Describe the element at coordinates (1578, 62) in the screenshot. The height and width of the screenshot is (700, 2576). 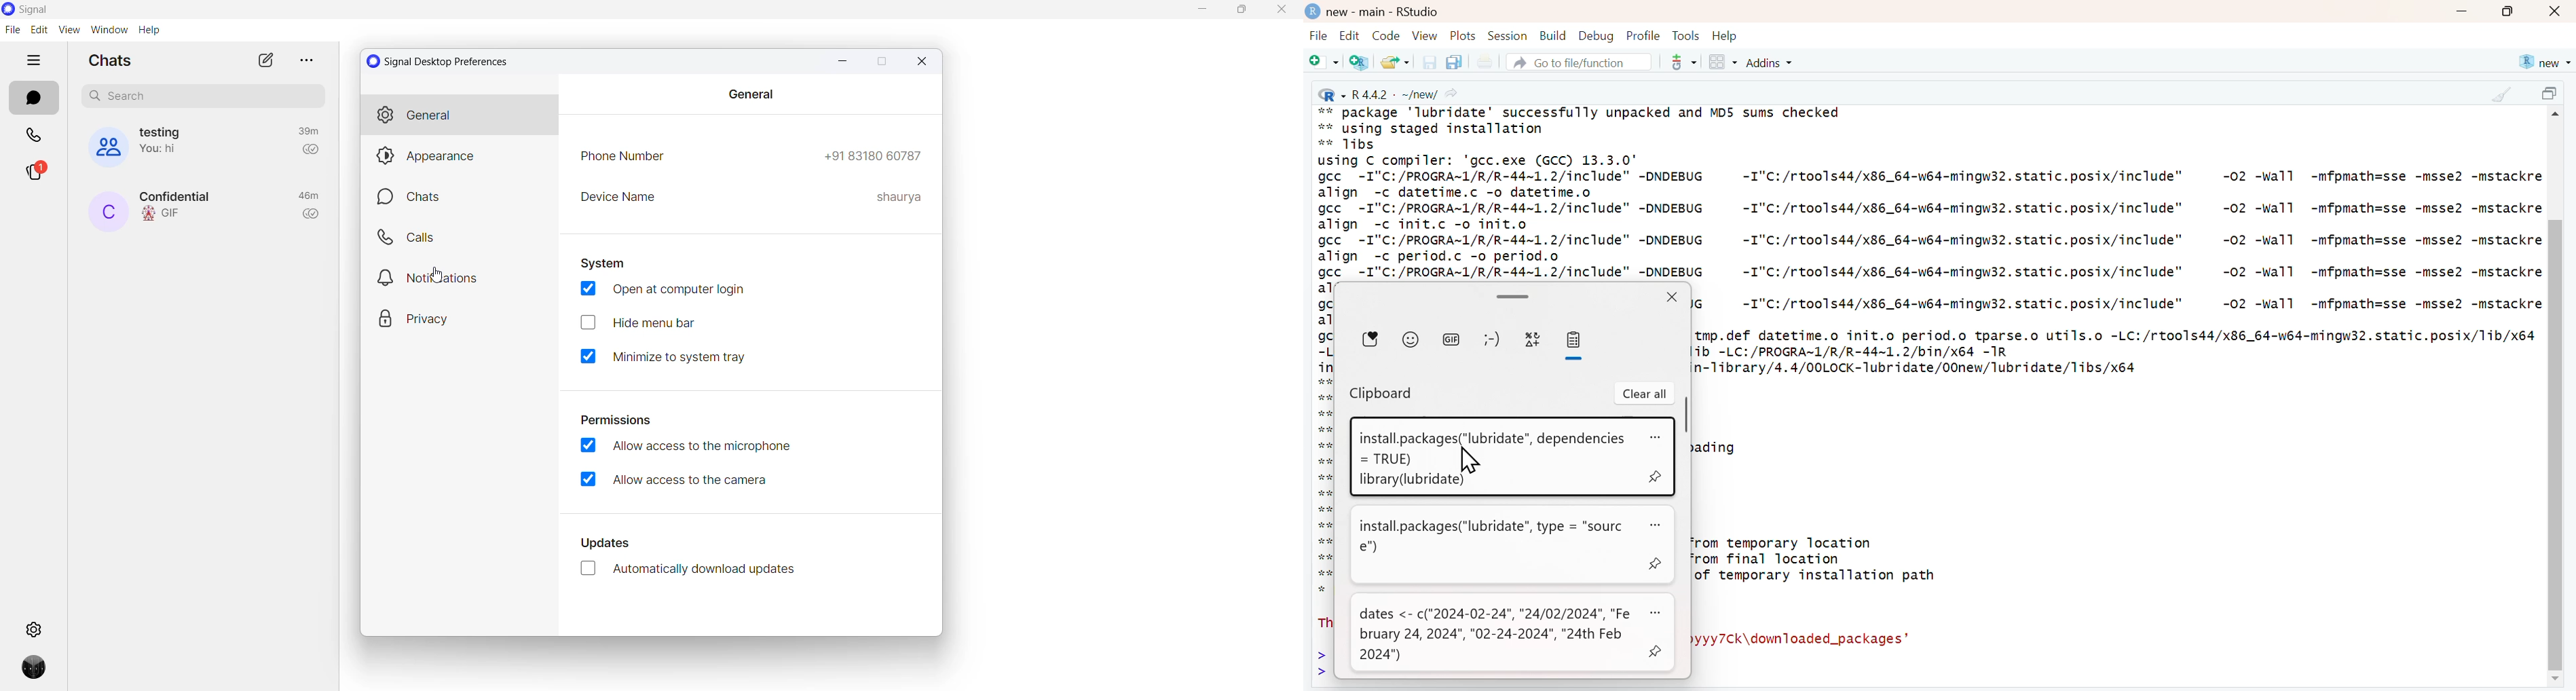
I see `Go to file/function` at that location.